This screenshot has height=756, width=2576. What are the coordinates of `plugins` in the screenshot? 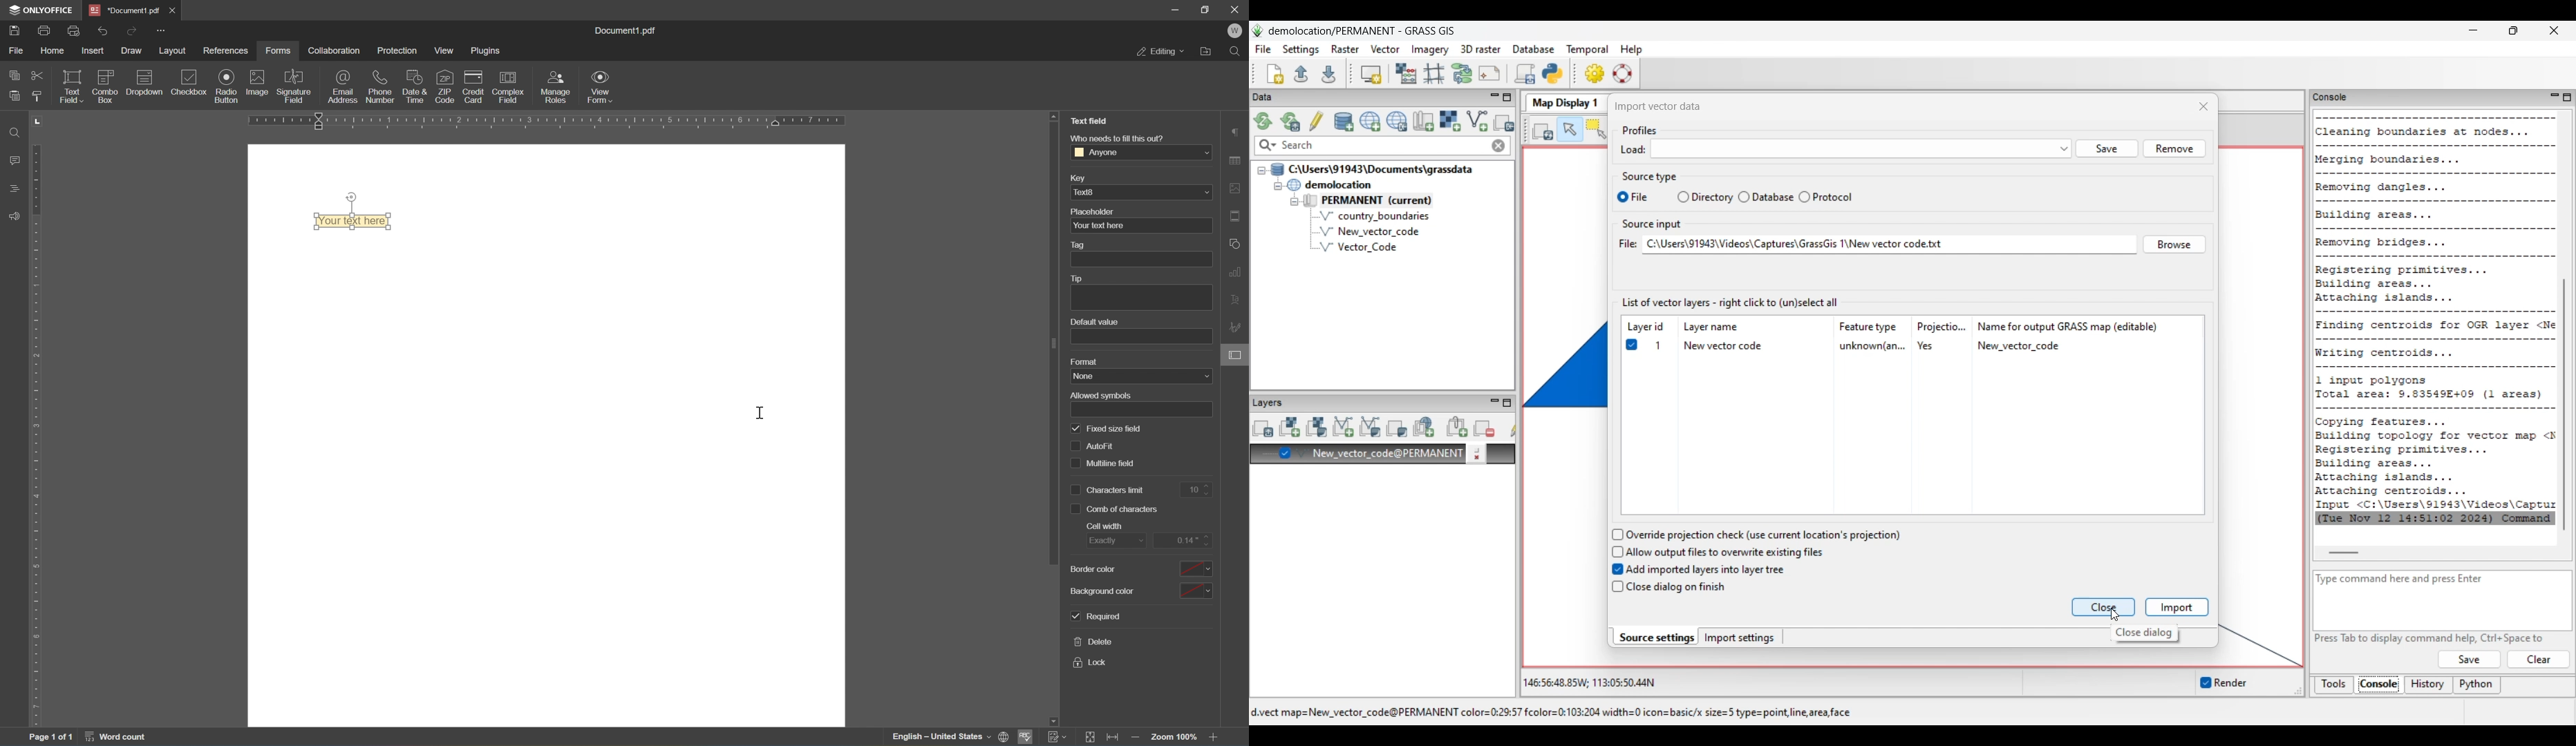 It's located at (485, 51).